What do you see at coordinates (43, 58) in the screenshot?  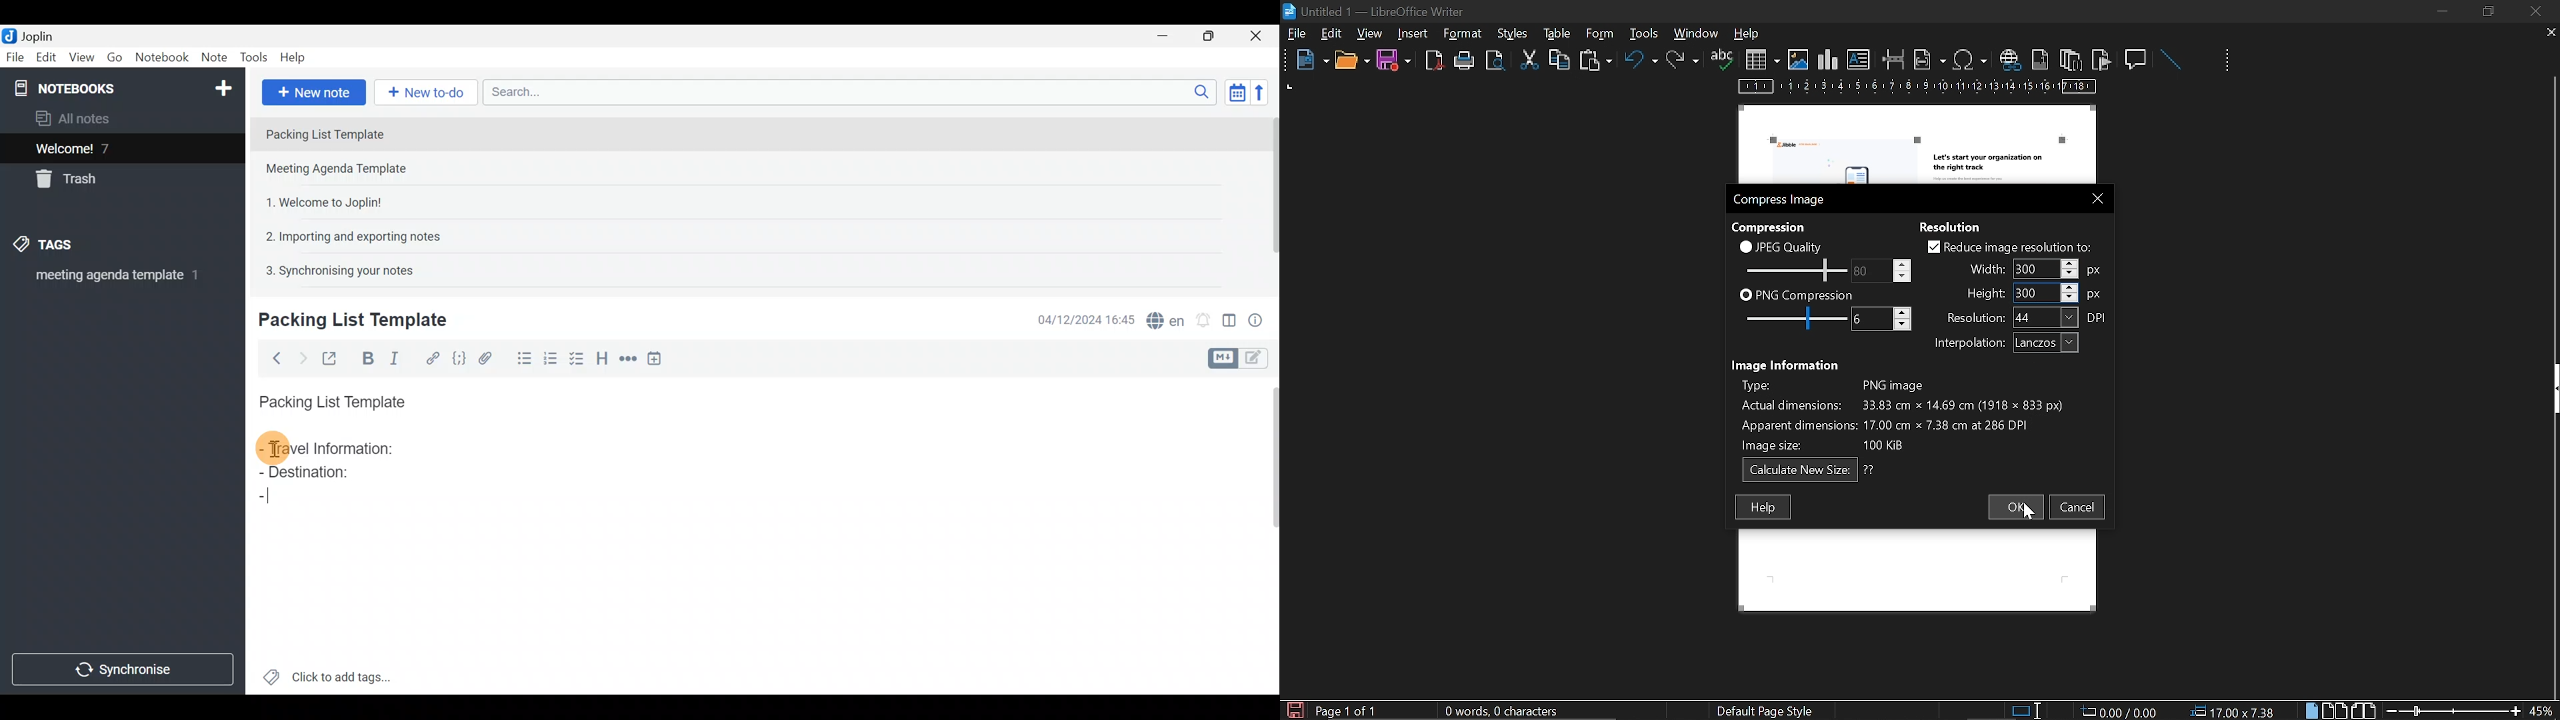 I see `Edit` at bounding box center [43, 58].